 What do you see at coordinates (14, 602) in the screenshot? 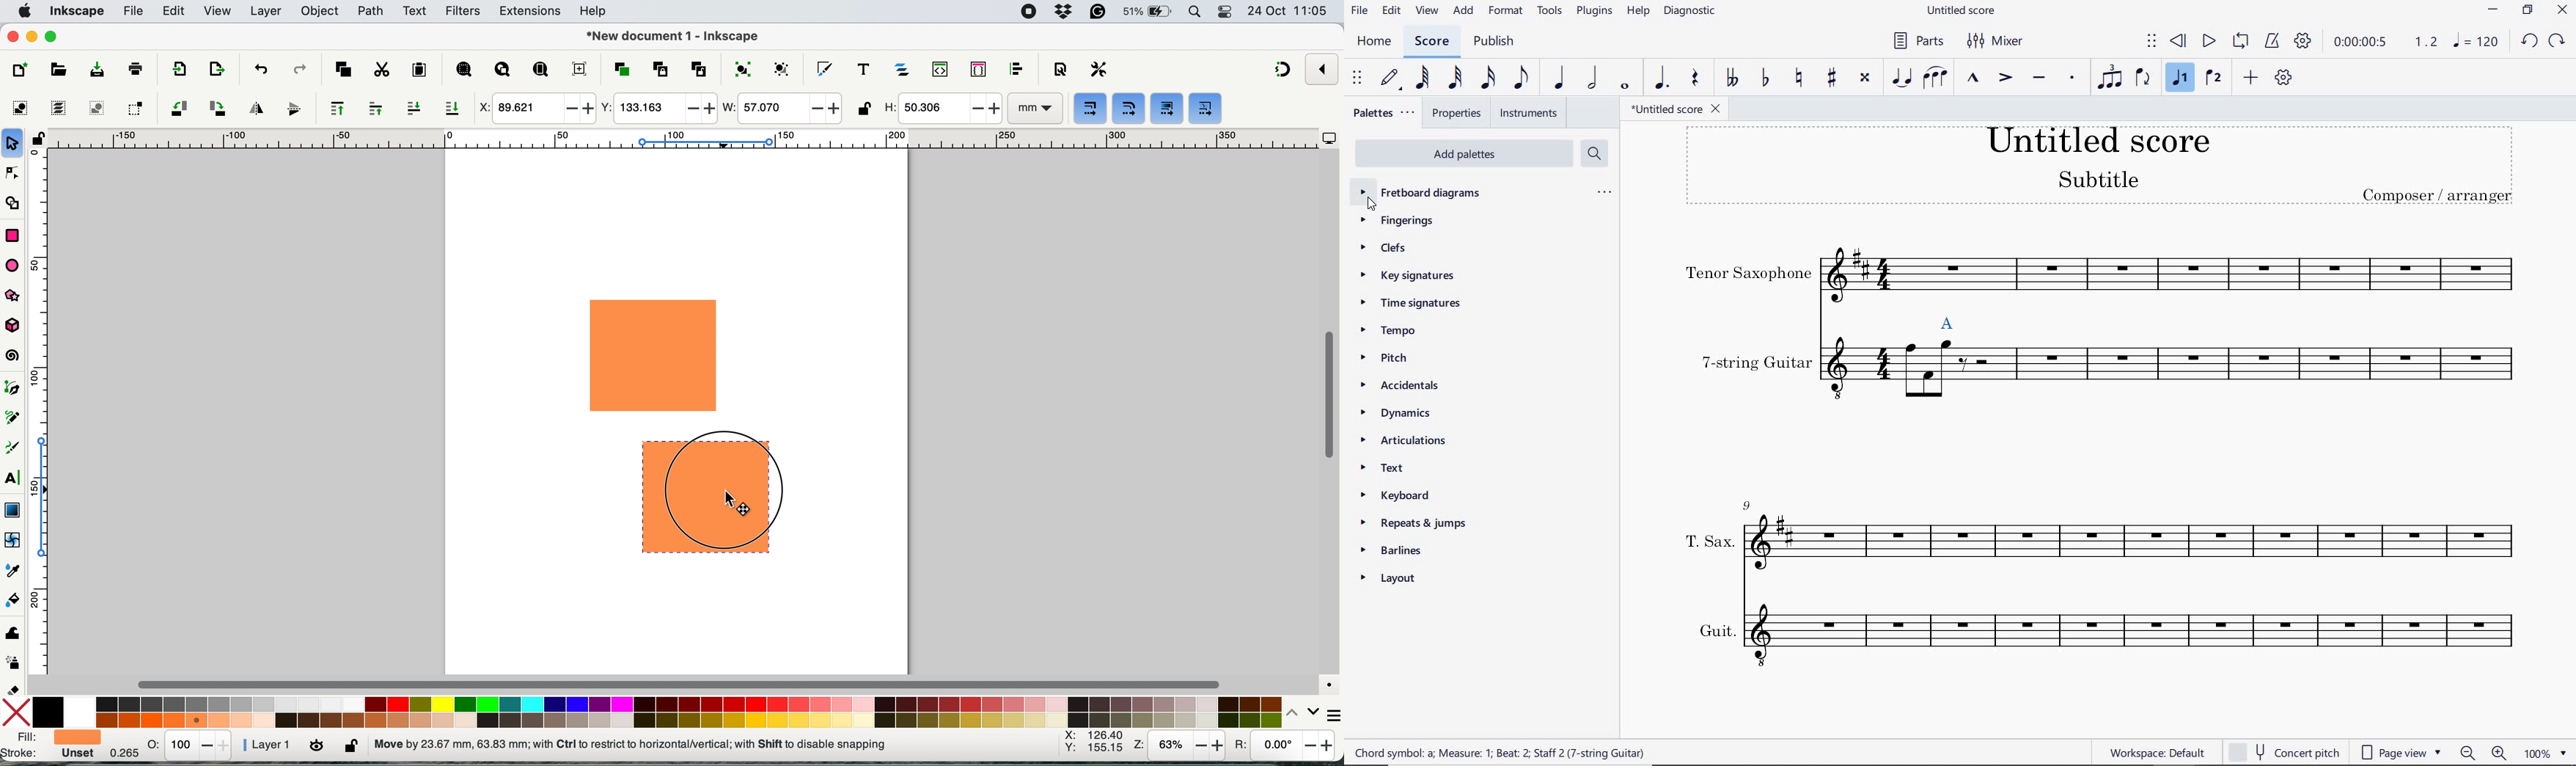
I see `paint bucket tool` at bounding box center [14, 602].